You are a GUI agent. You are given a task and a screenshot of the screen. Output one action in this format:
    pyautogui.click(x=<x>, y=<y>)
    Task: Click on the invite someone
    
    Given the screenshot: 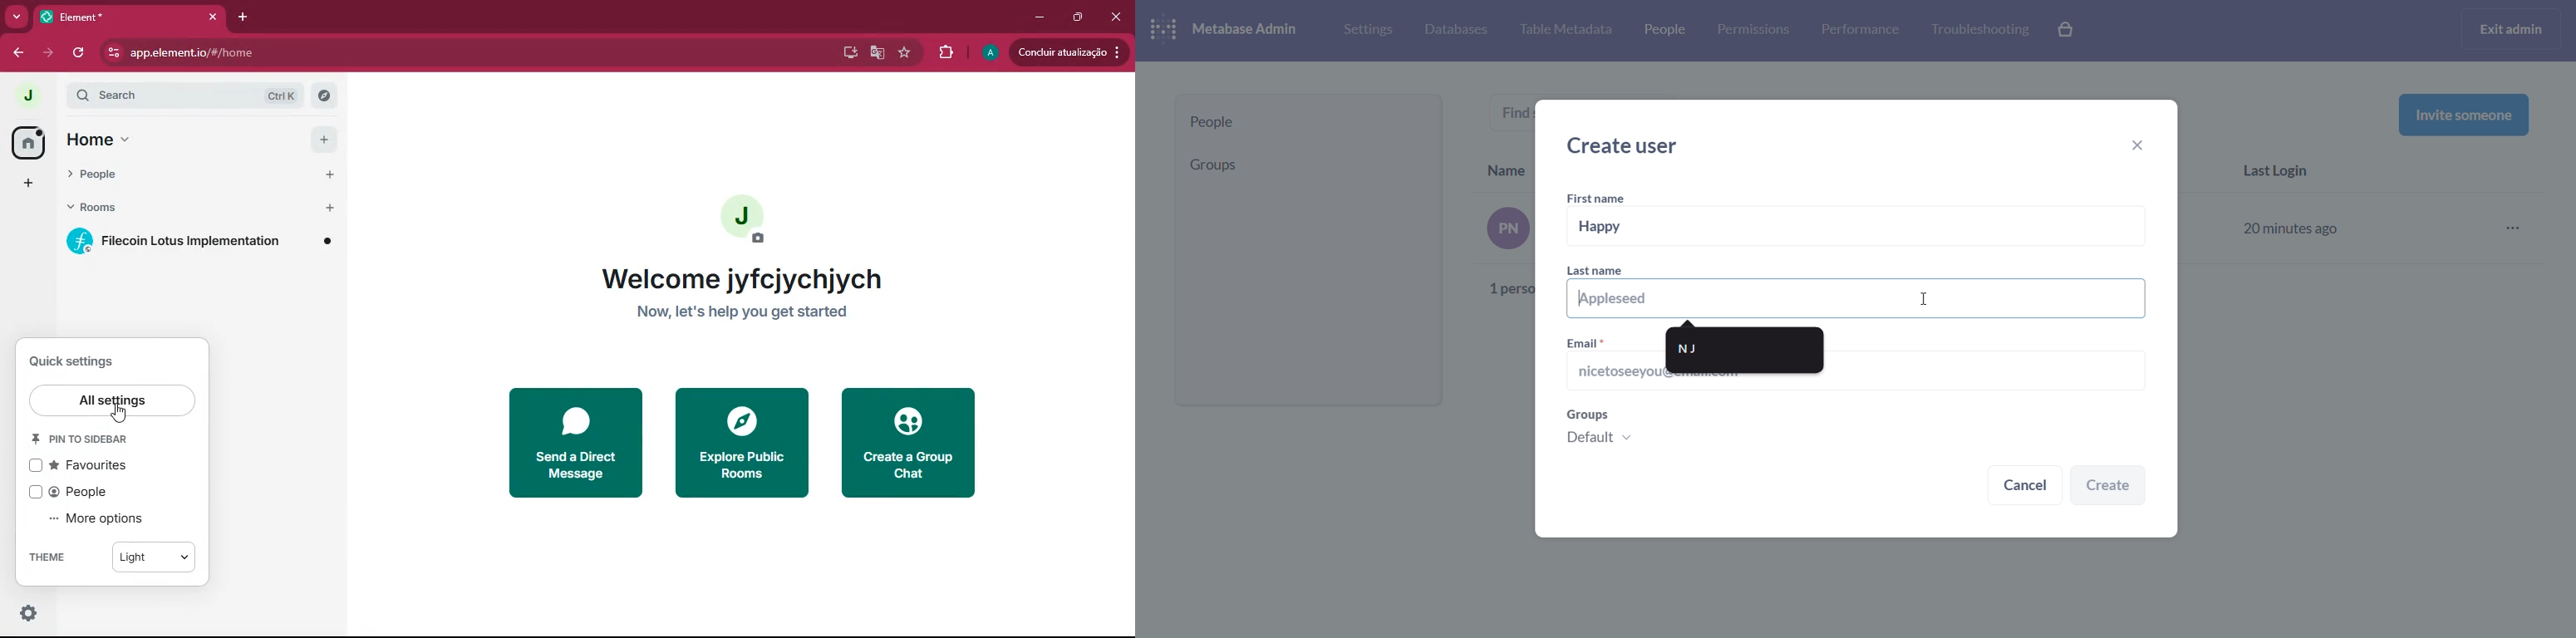 What is the action you would take?
    pyautogui.click(x=2464, y=114)
    